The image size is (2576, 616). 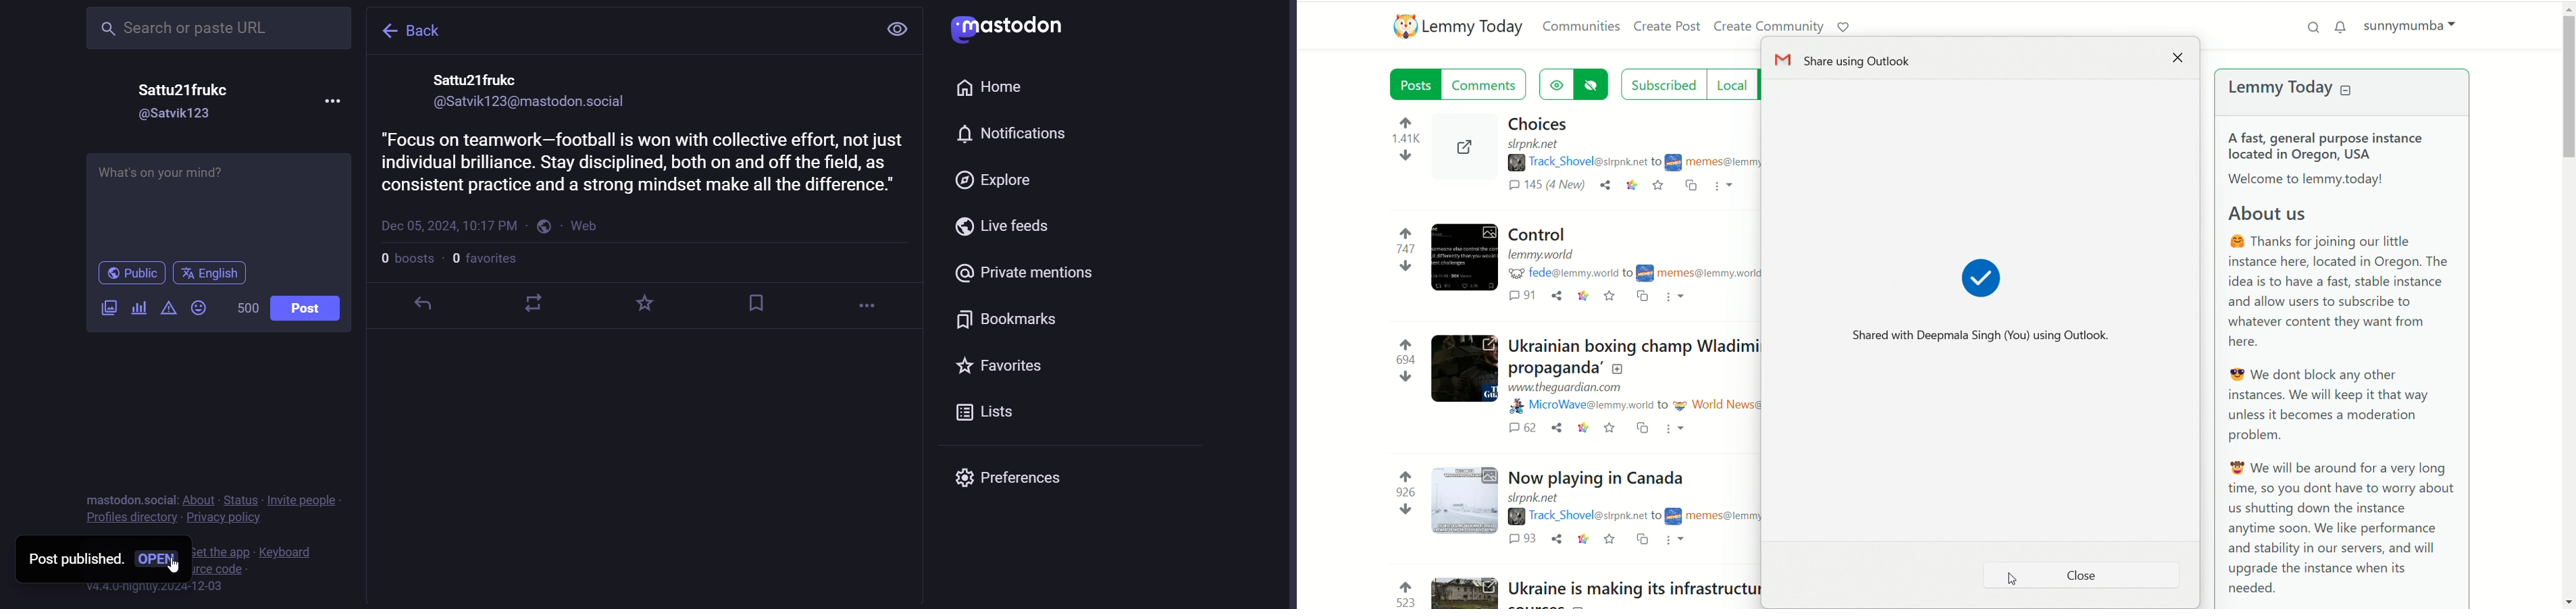 I want to click on private mention, so click(x=1020, y=271).